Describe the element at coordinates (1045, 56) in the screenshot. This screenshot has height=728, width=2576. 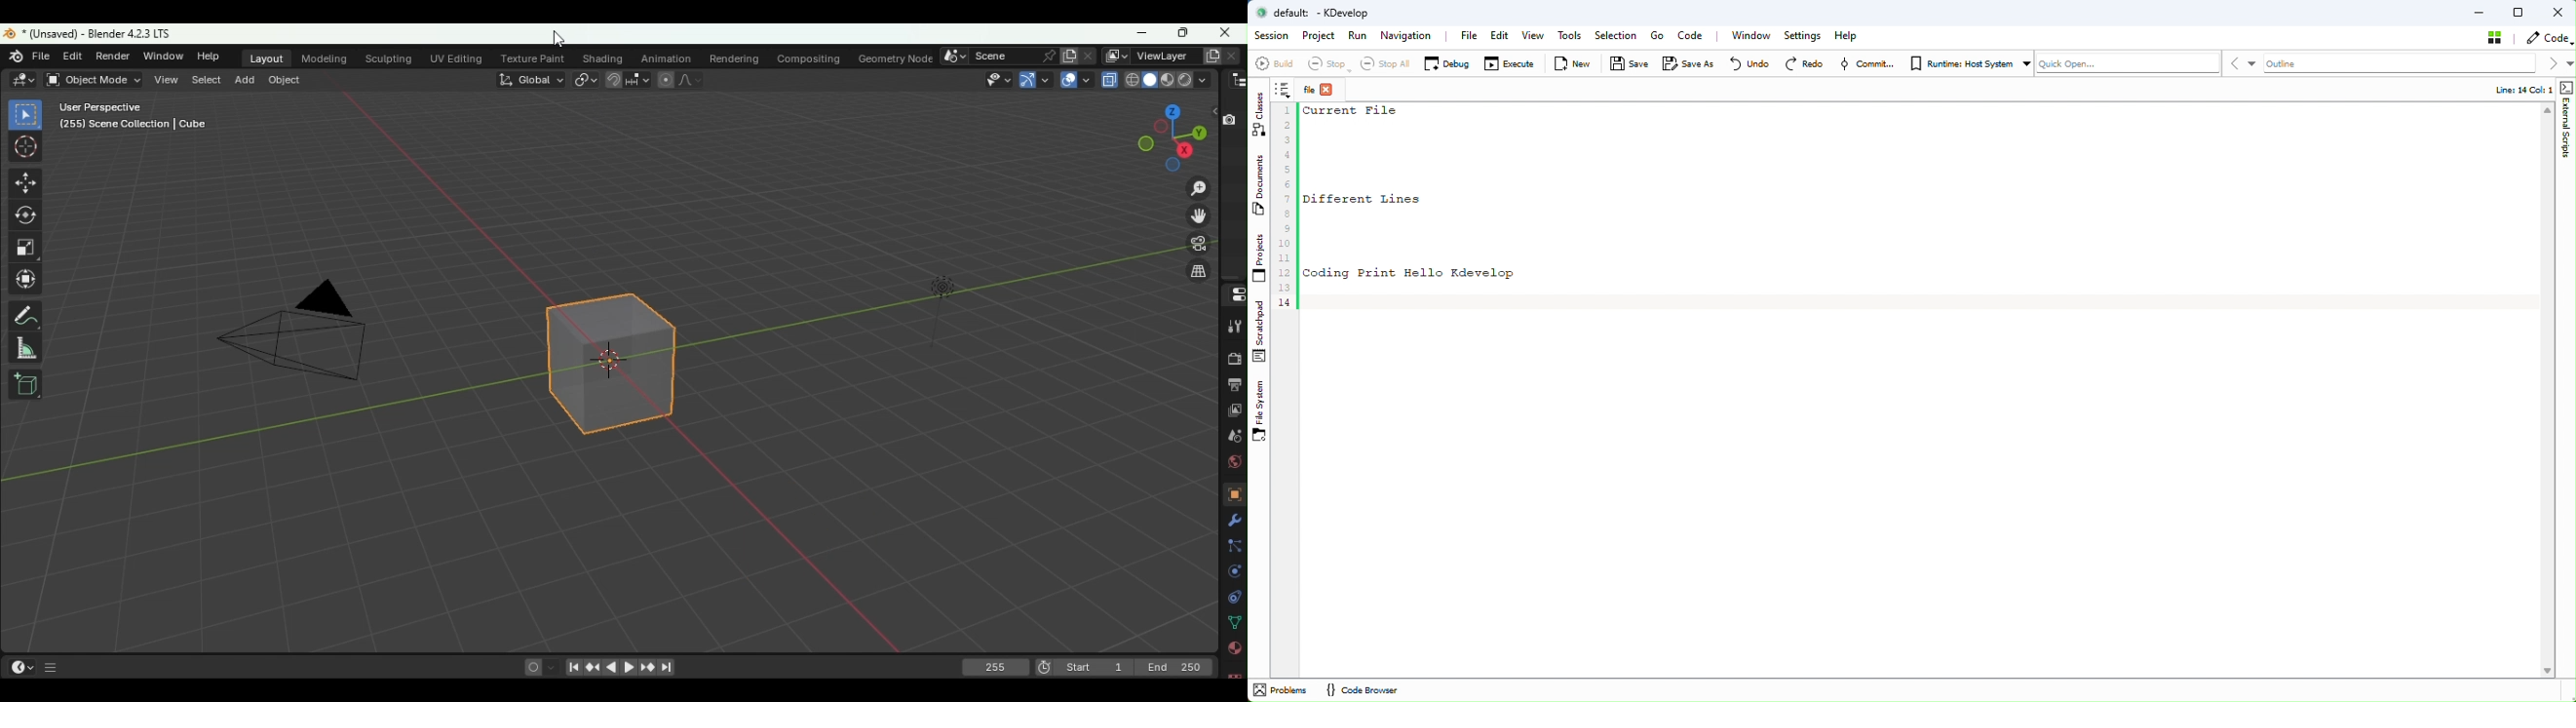
I see `Pin scene to workspace` at that location.